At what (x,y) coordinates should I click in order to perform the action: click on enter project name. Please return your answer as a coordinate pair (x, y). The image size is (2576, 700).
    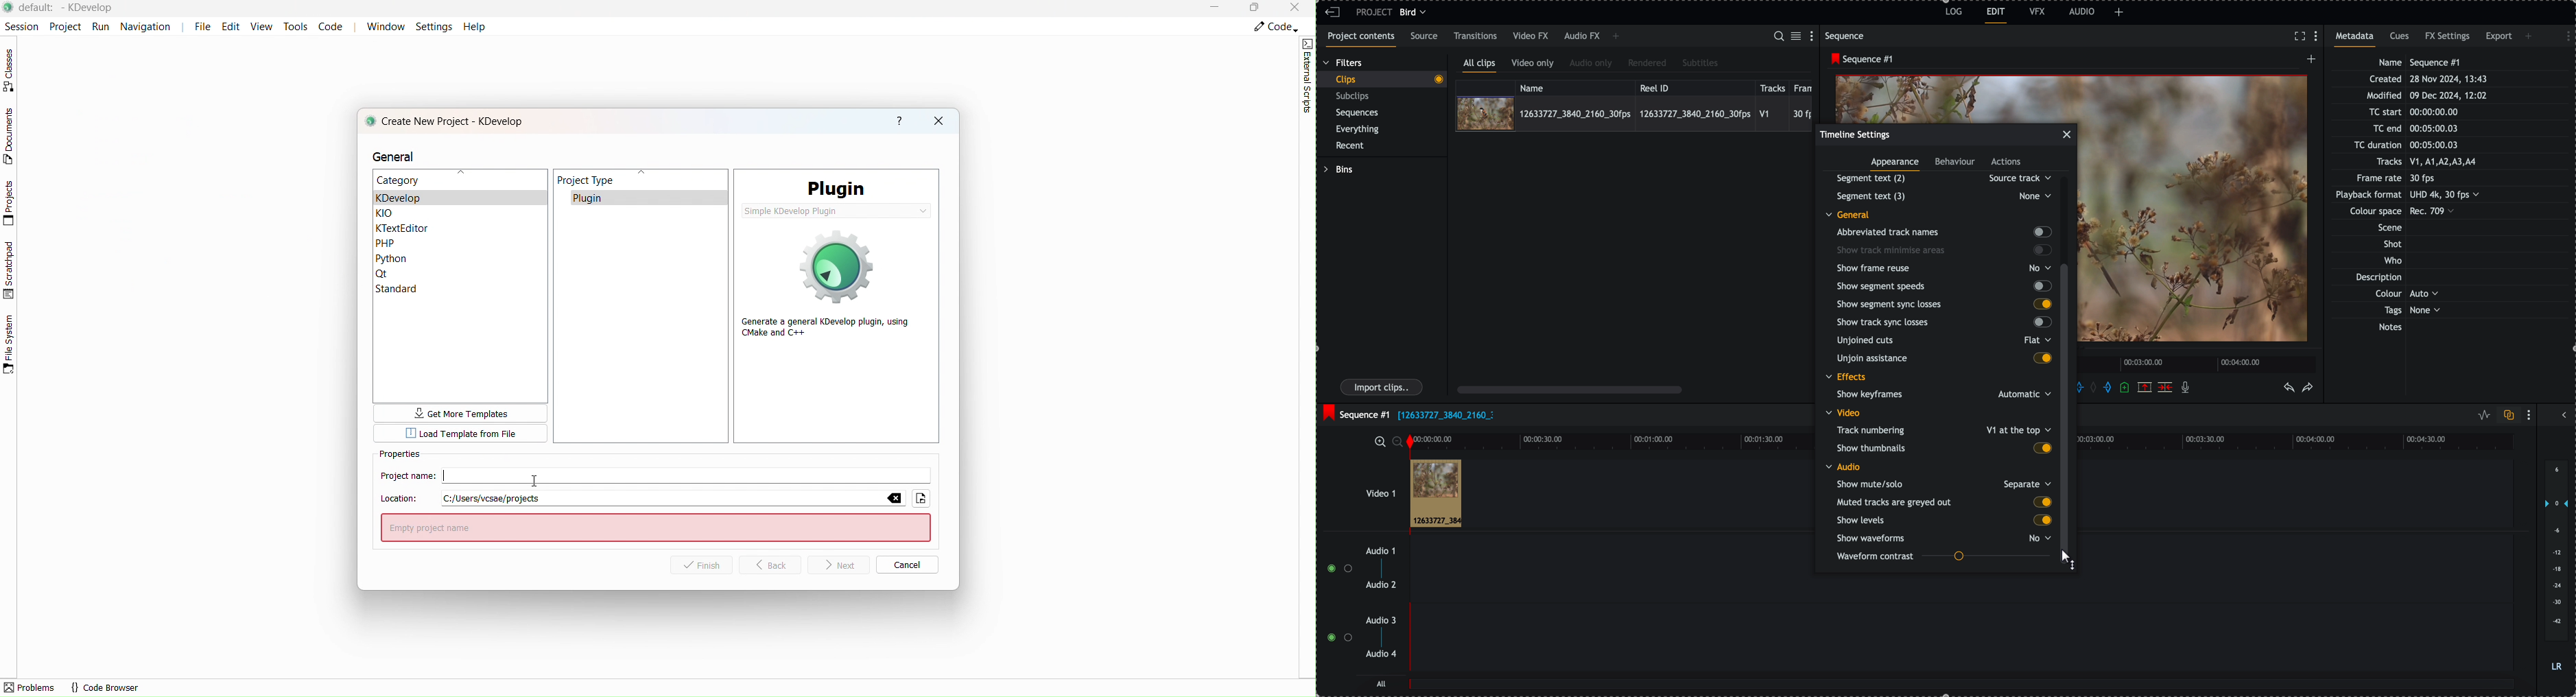
    Looking at the image, I should click on (657, 528).